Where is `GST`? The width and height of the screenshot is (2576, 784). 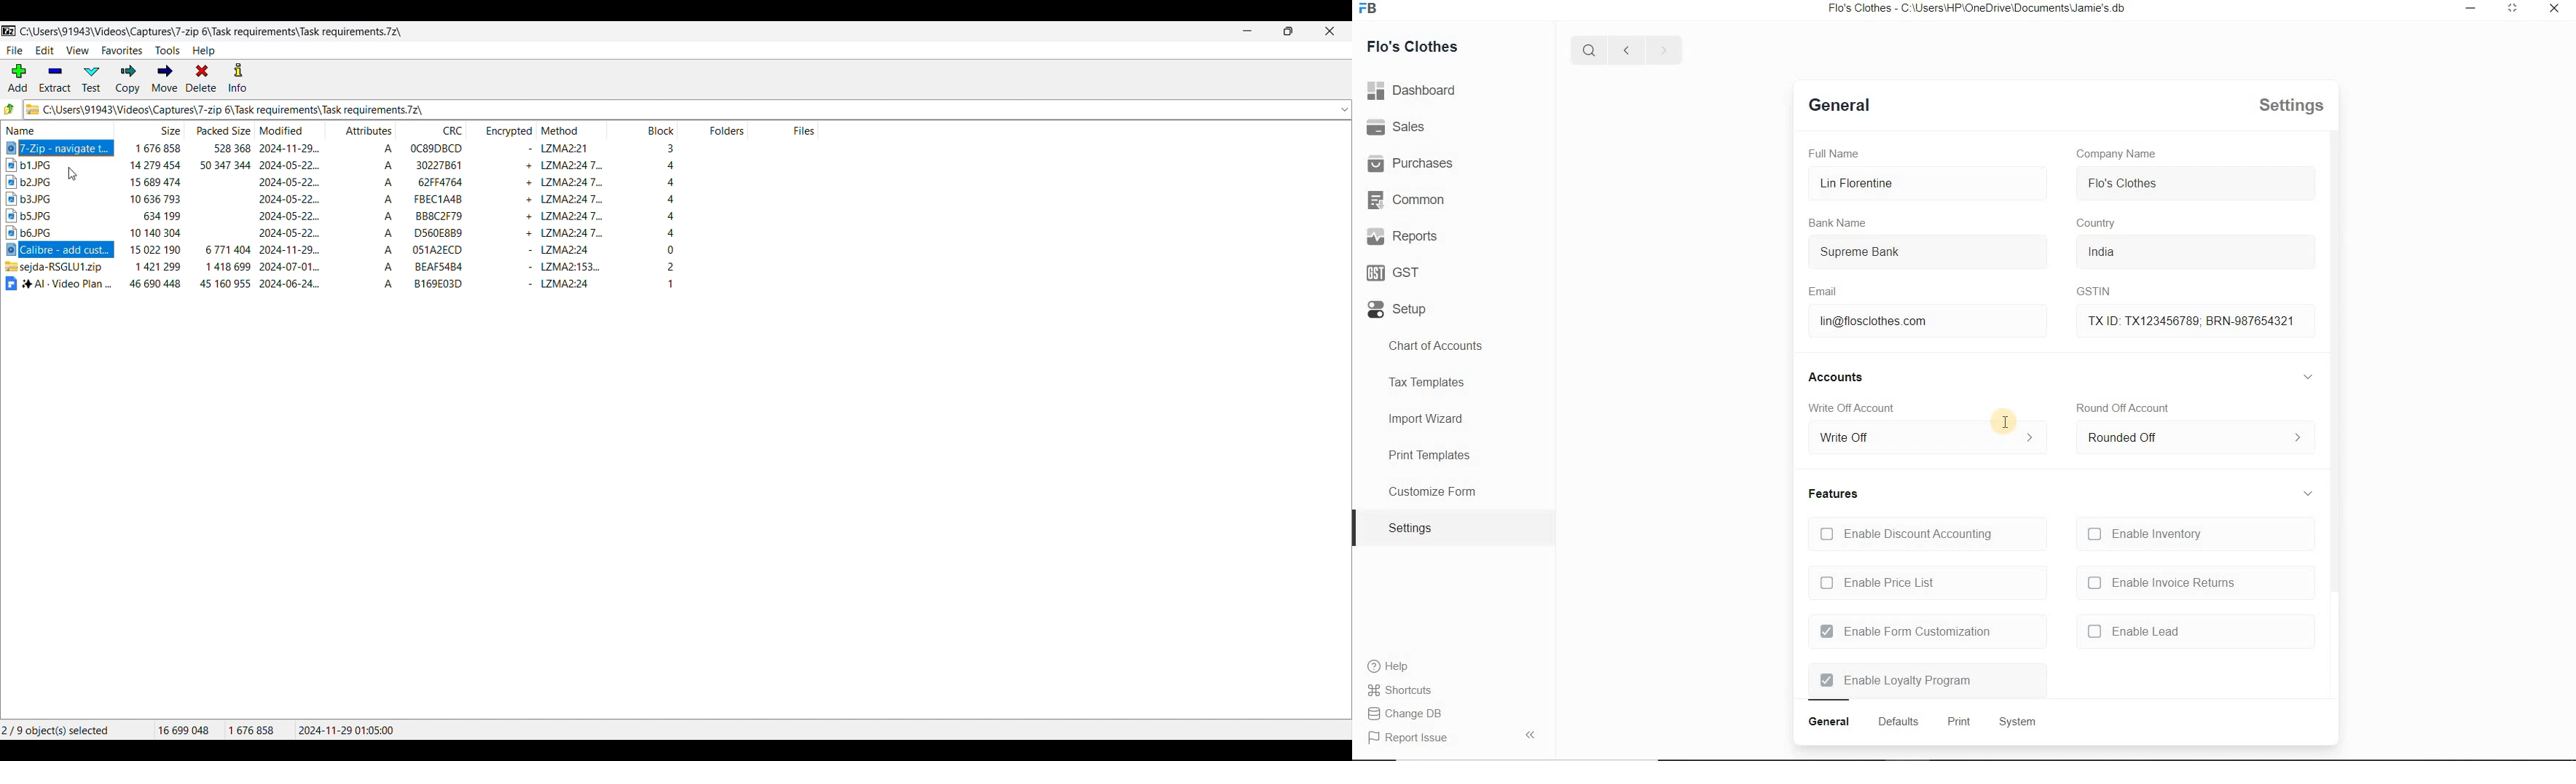
GST is located at coordinates (1392, 273).